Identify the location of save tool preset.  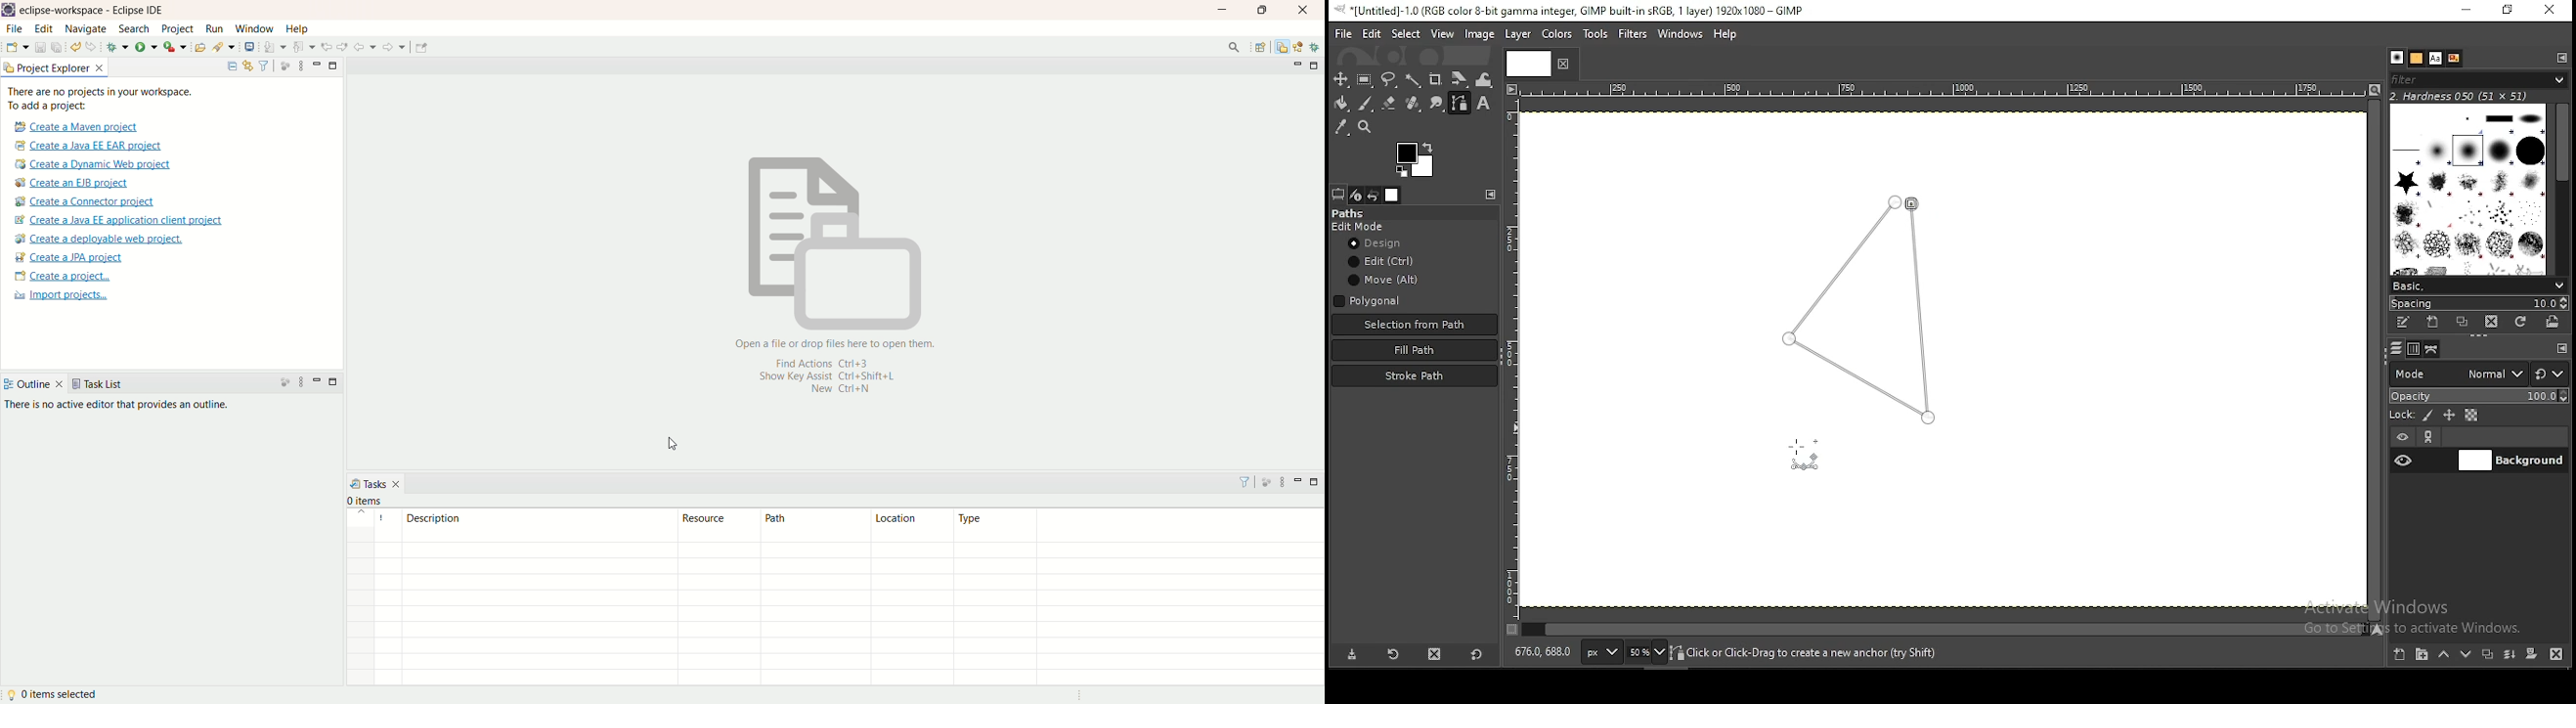
(1349, 655).